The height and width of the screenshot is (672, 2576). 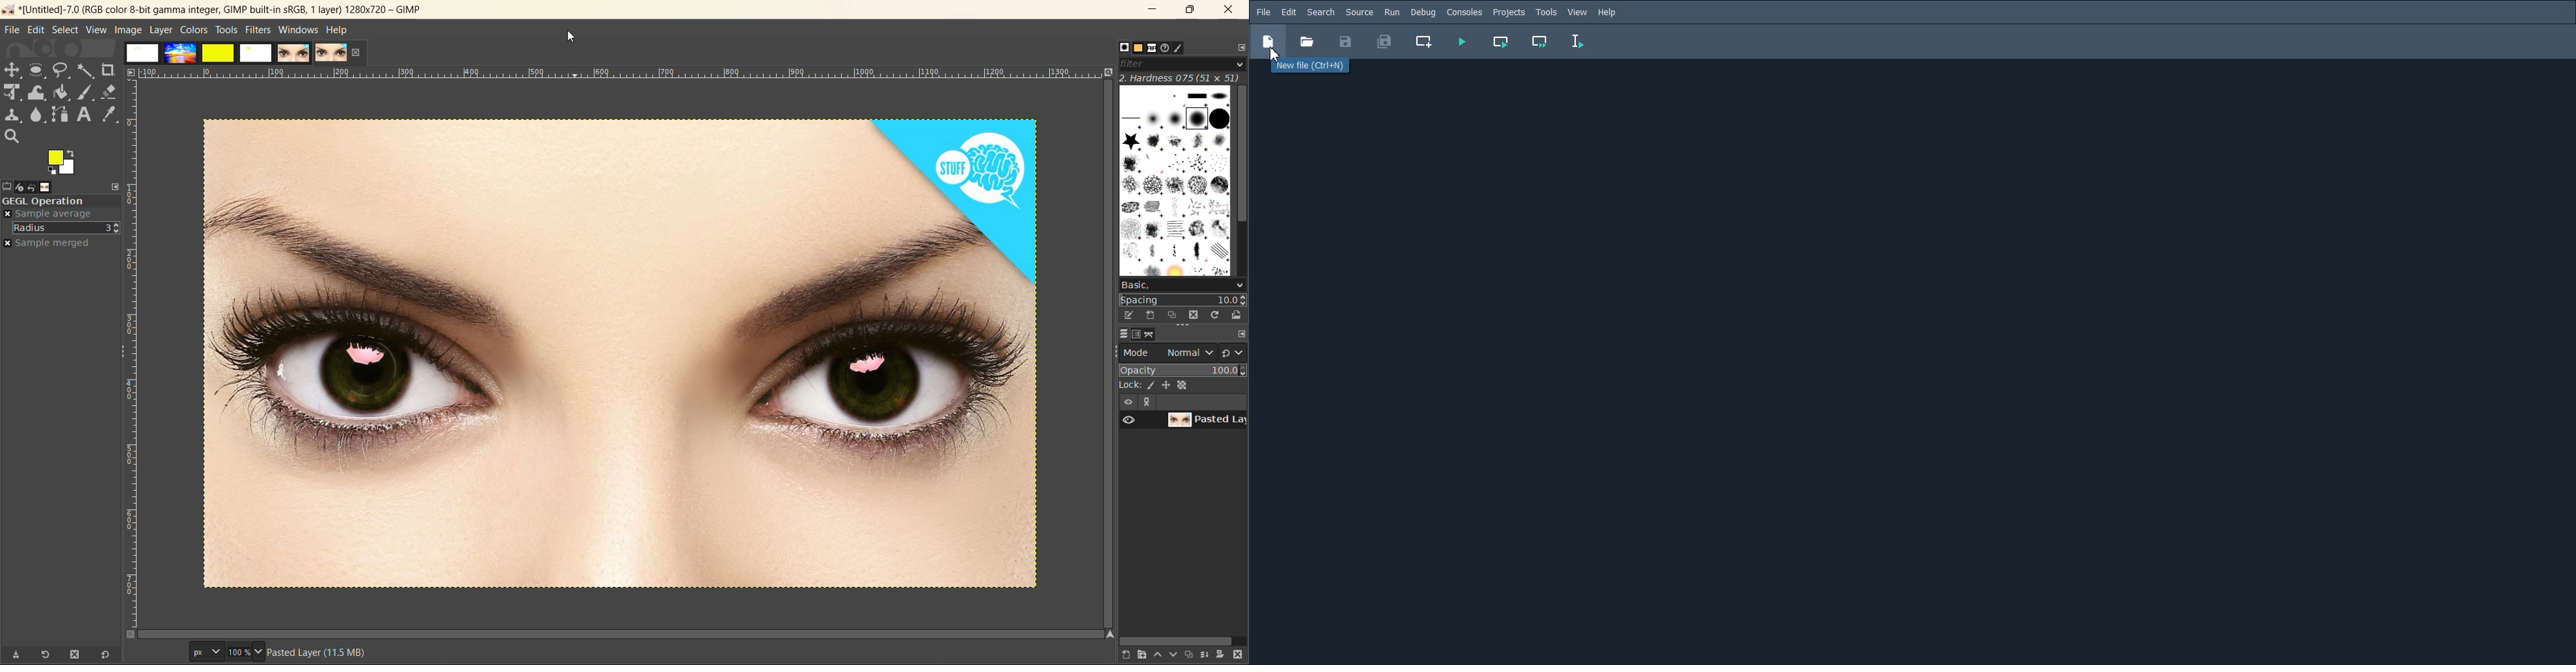 What do you see at coordinates (1509, 12) in the screenshot?
I see `Projects` at bounding box center [1509, 12].